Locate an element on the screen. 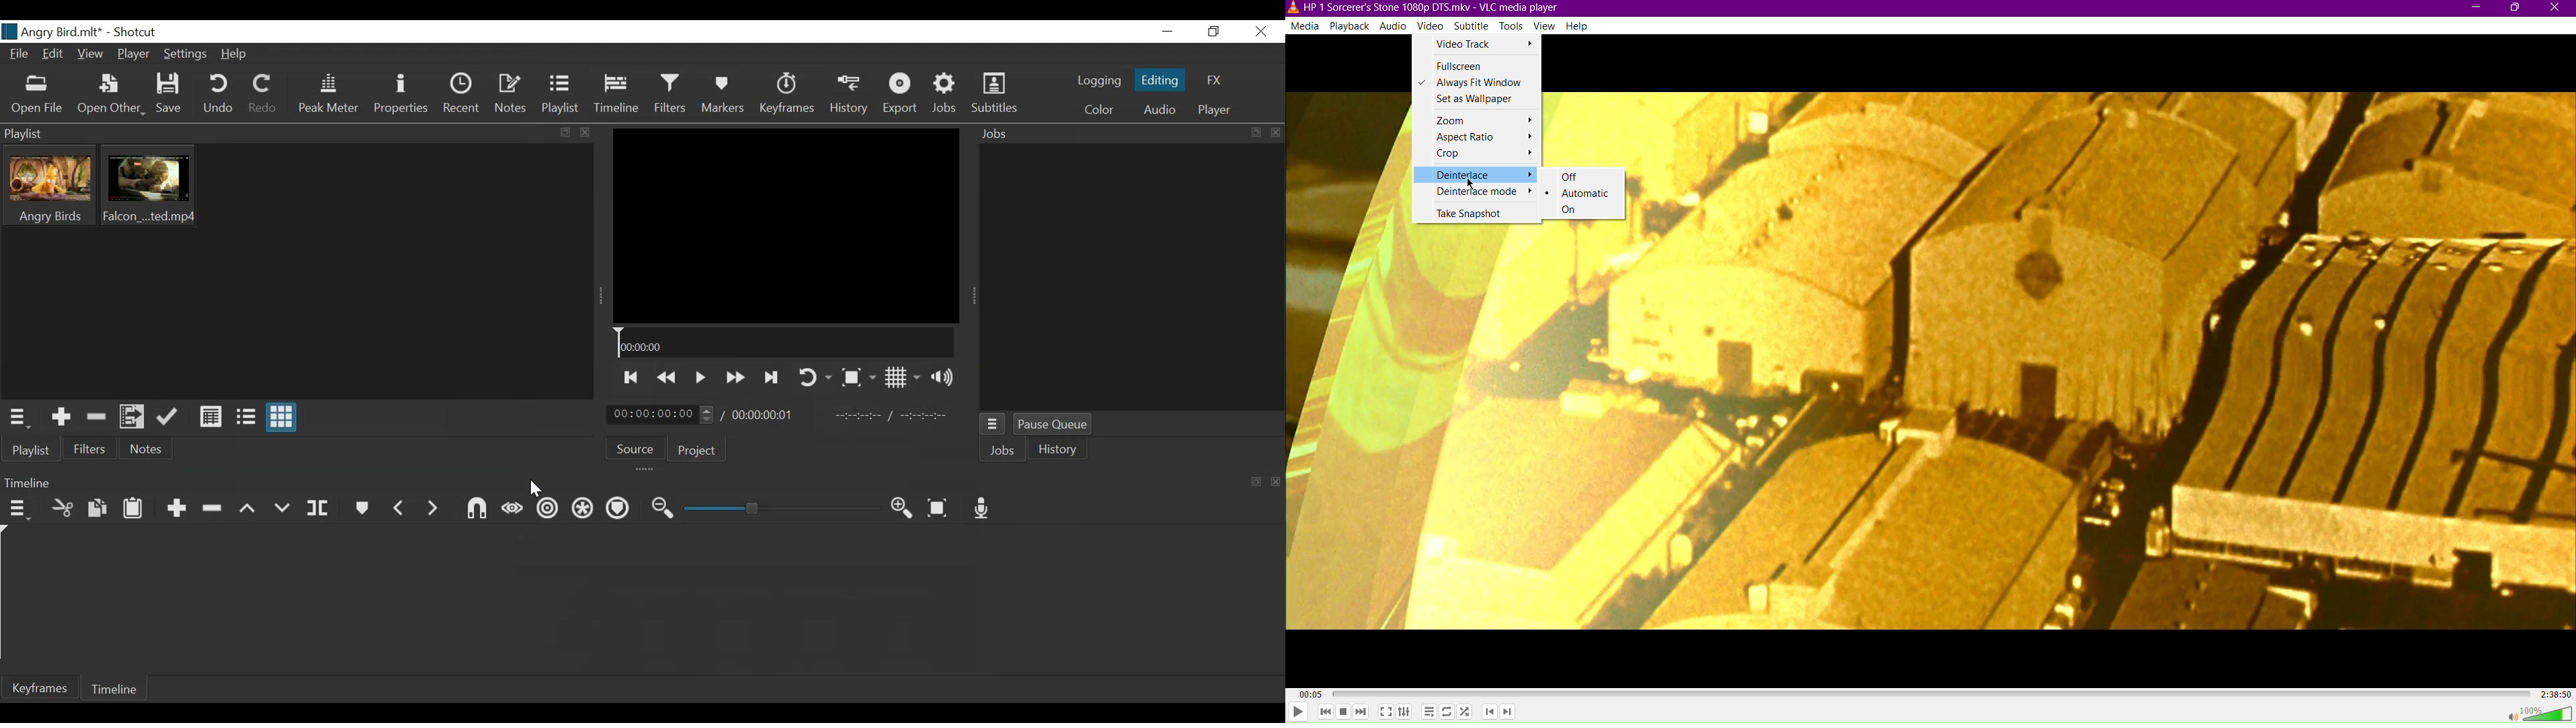 The image size is (2576, 728). Timeline is located at coordinates (114, 690).